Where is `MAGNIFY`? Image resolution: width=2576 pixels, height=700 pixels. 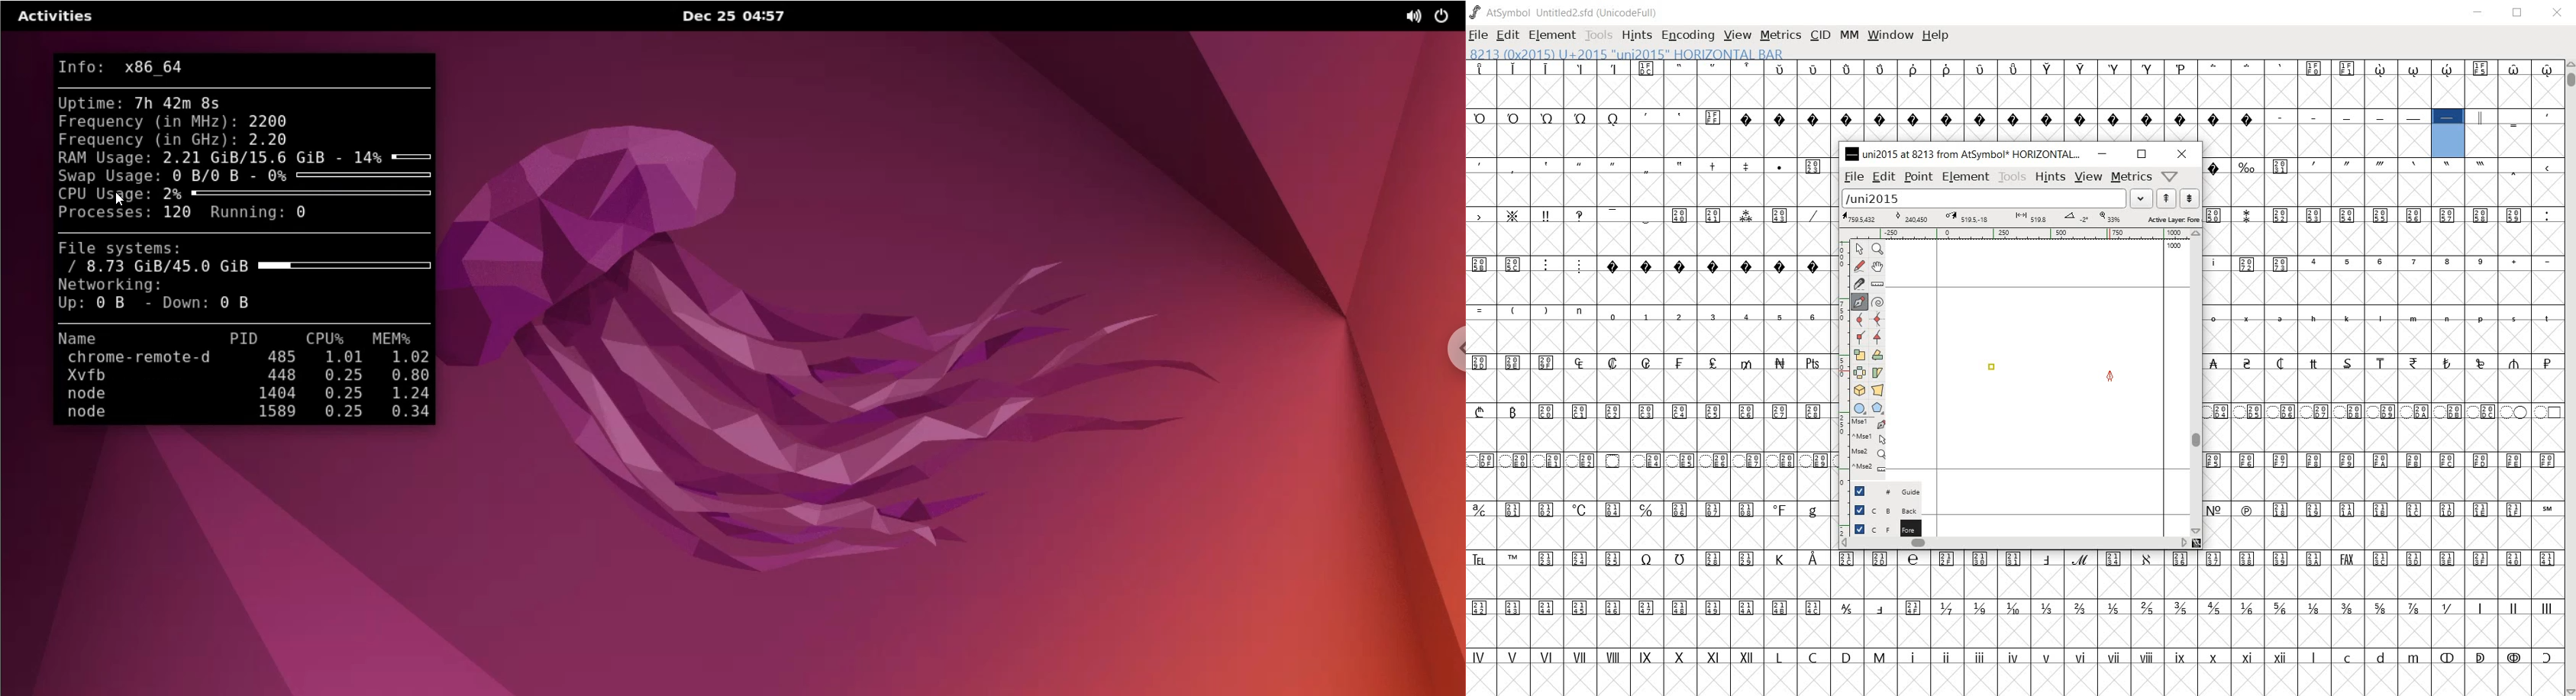 MAGNIFY is located at coordinates (1879, 249).